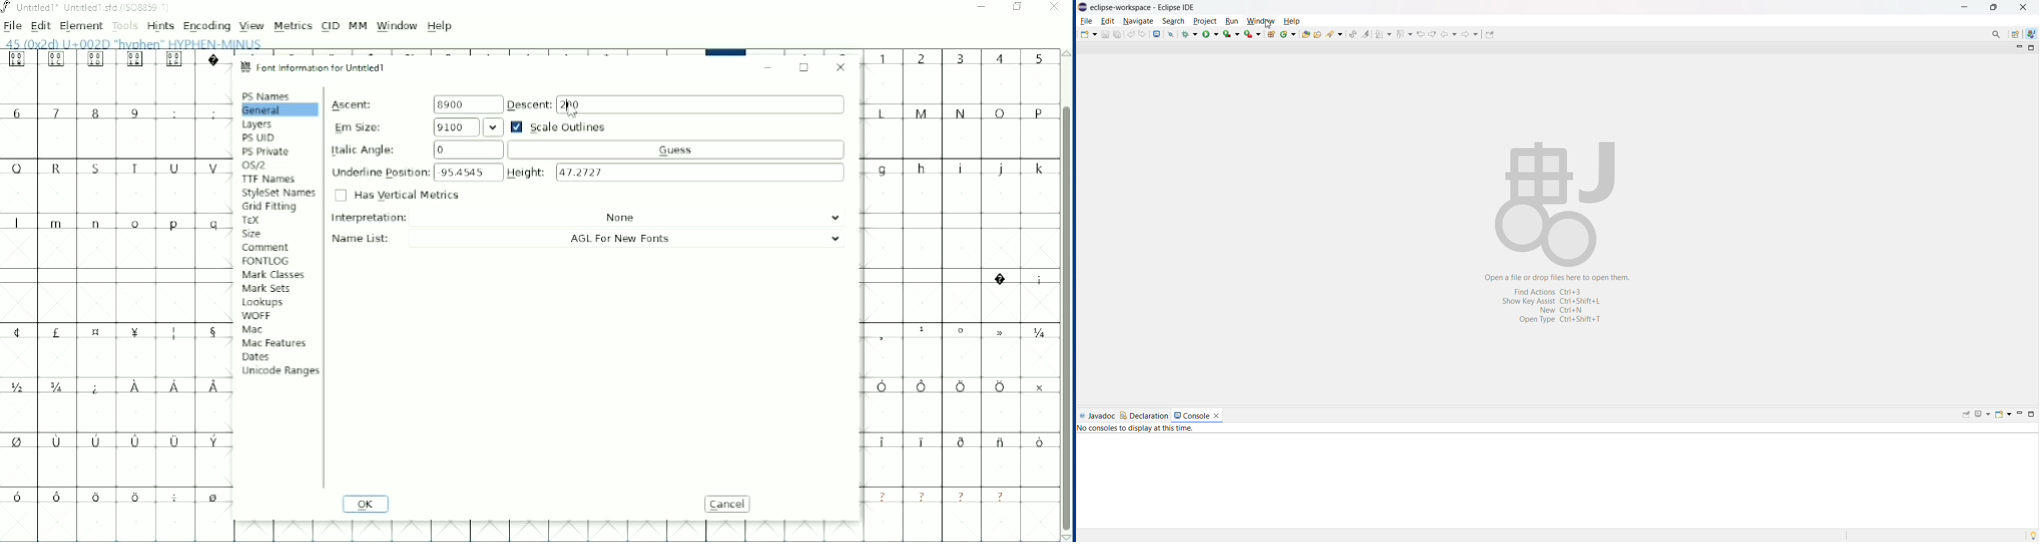  What do you see at coordinates (269, 179) in the screenshot?
I see `TTF Names` at bounding box center [269, 179].